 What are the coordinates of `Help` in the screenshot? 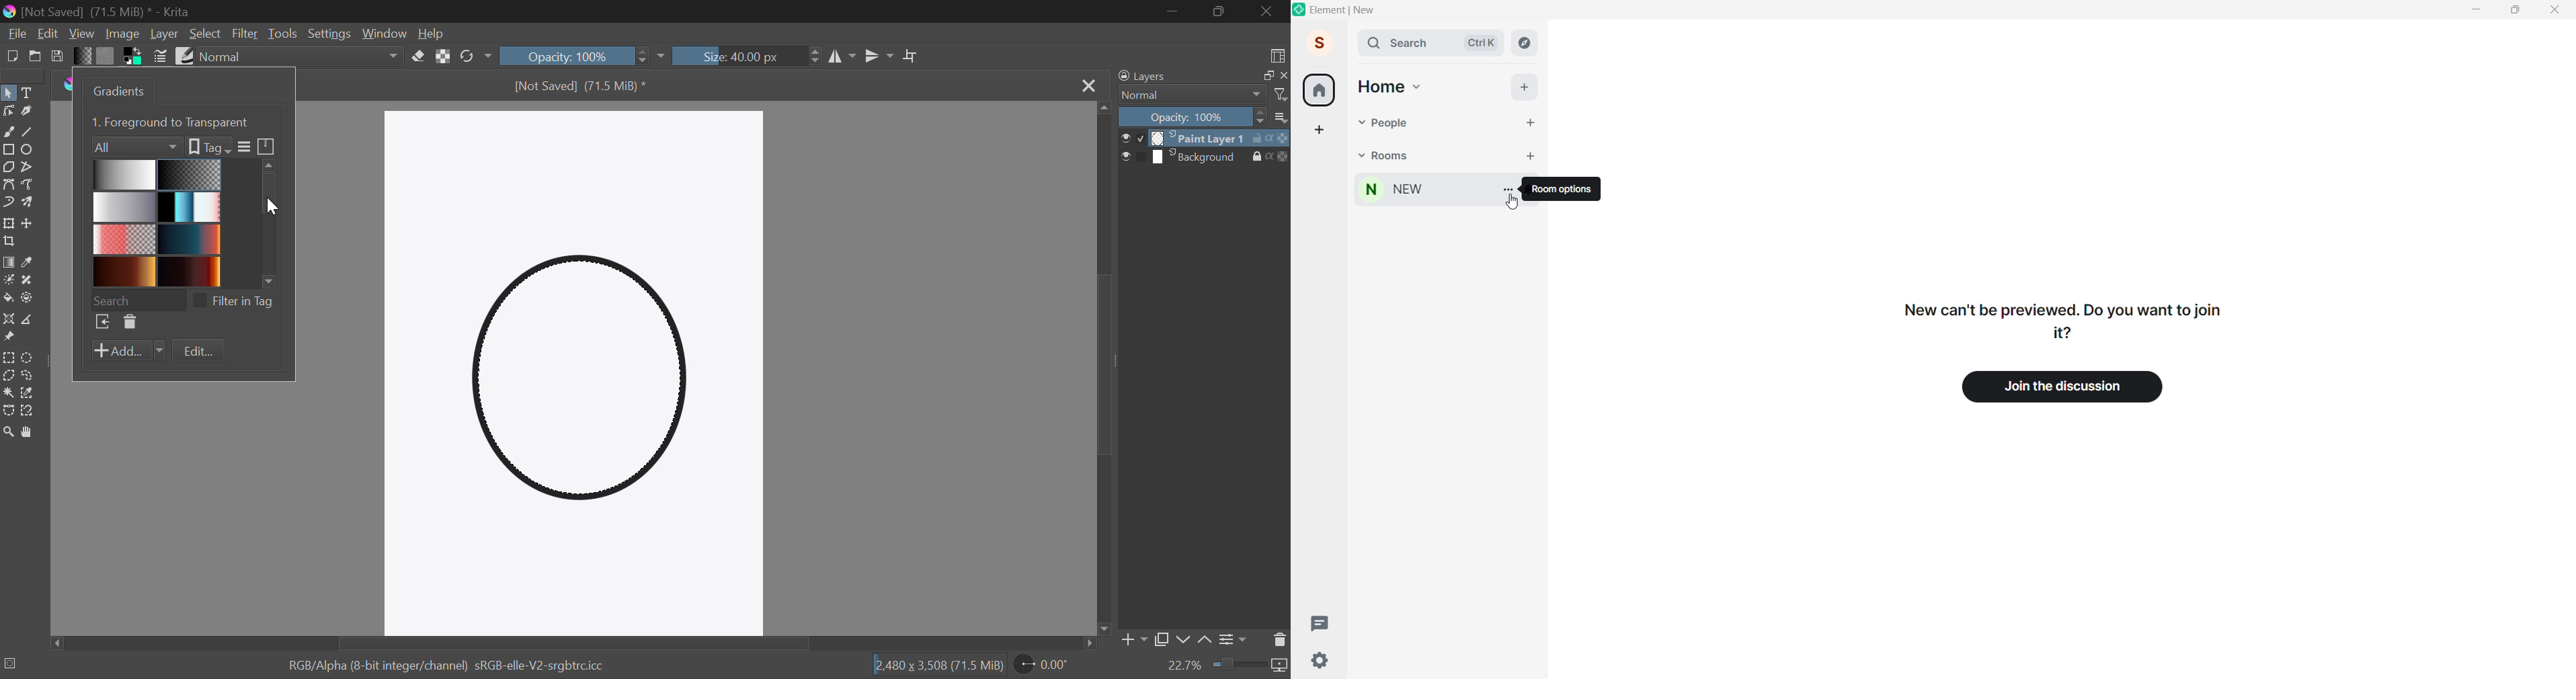 It's located at (434, 34).